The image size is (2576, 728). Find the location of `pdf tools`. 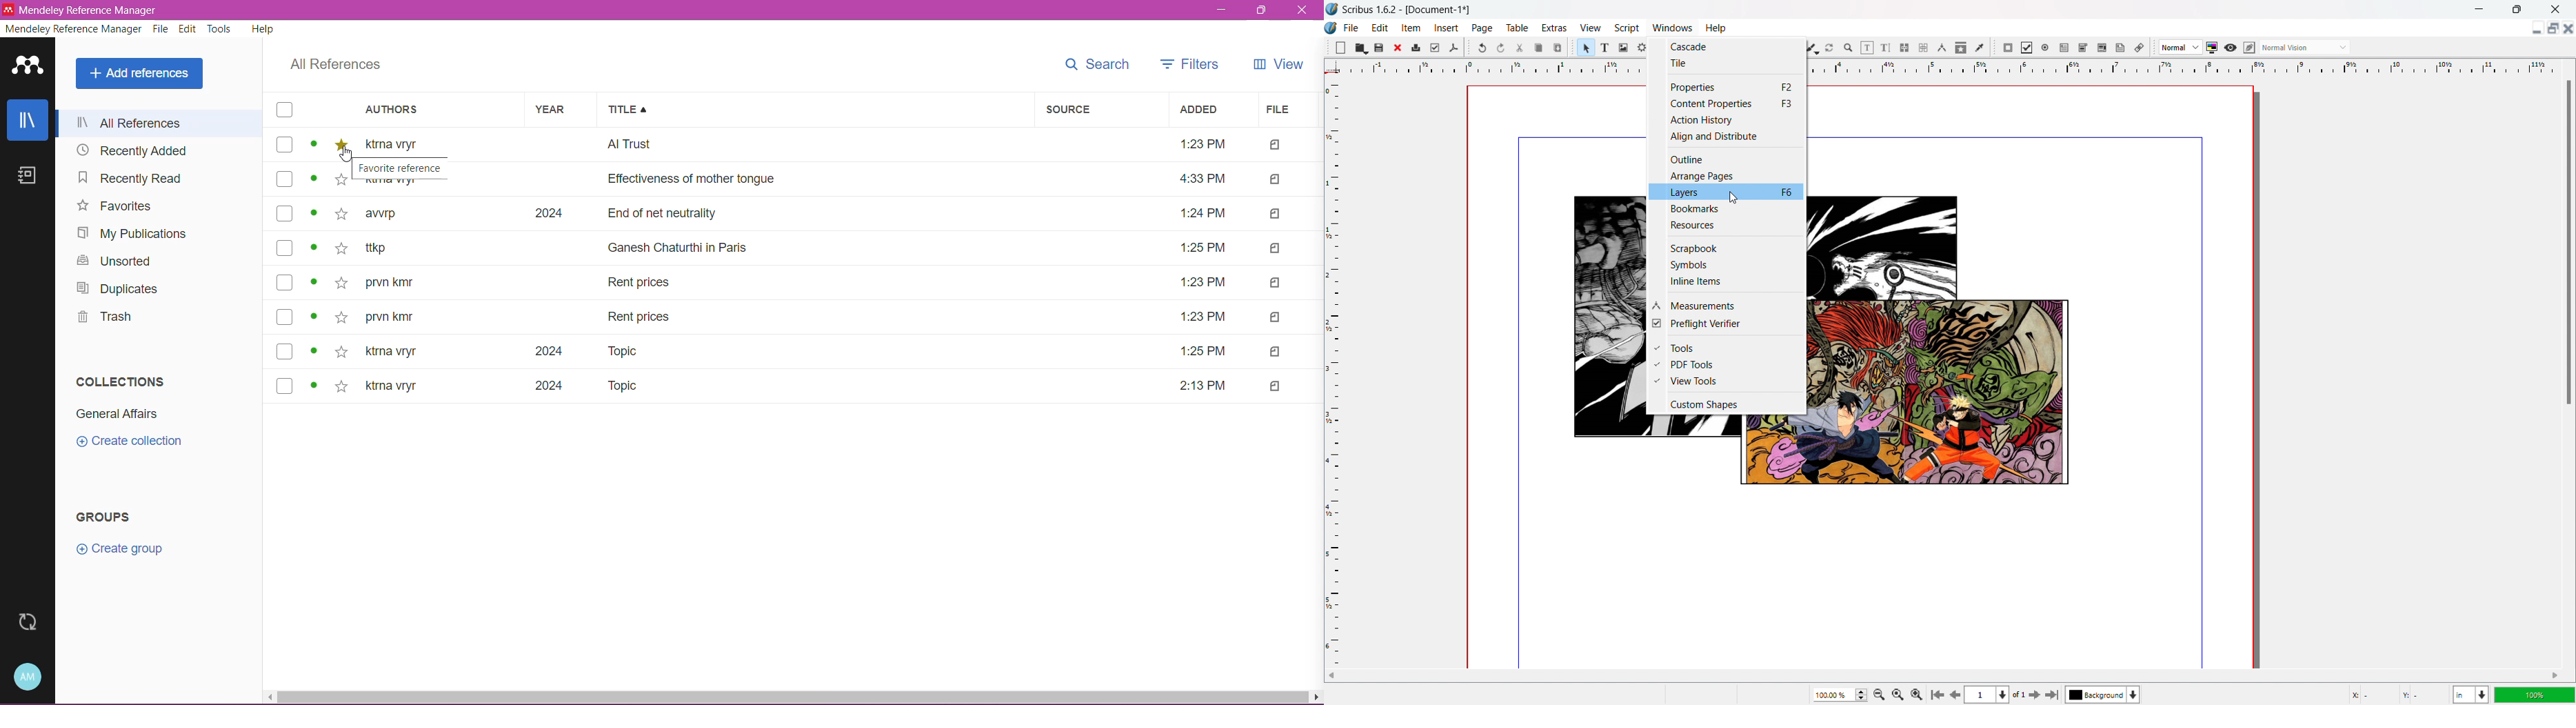

pdf tools is located at coordinates (1726, 364).